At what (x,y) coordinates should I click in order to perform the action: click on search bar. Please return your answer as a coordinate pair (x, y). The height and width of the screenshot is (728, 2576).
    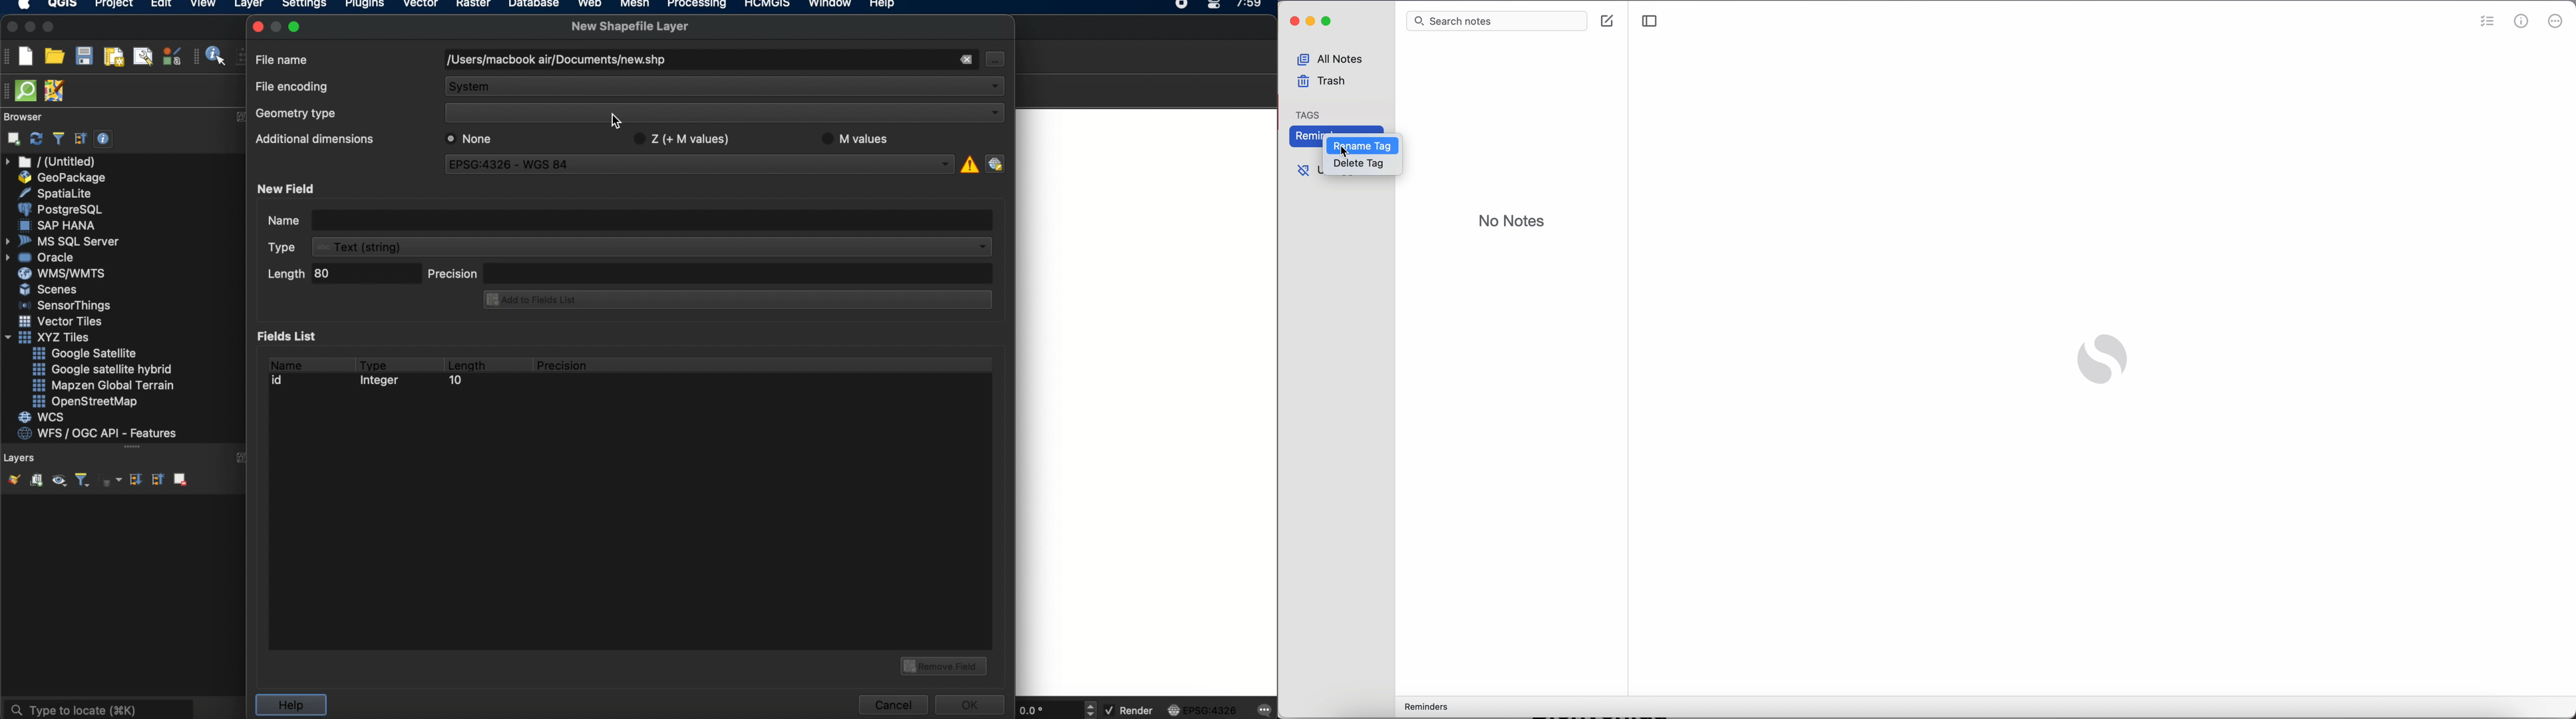
    Looking at the image, I should click on (1498, 22).